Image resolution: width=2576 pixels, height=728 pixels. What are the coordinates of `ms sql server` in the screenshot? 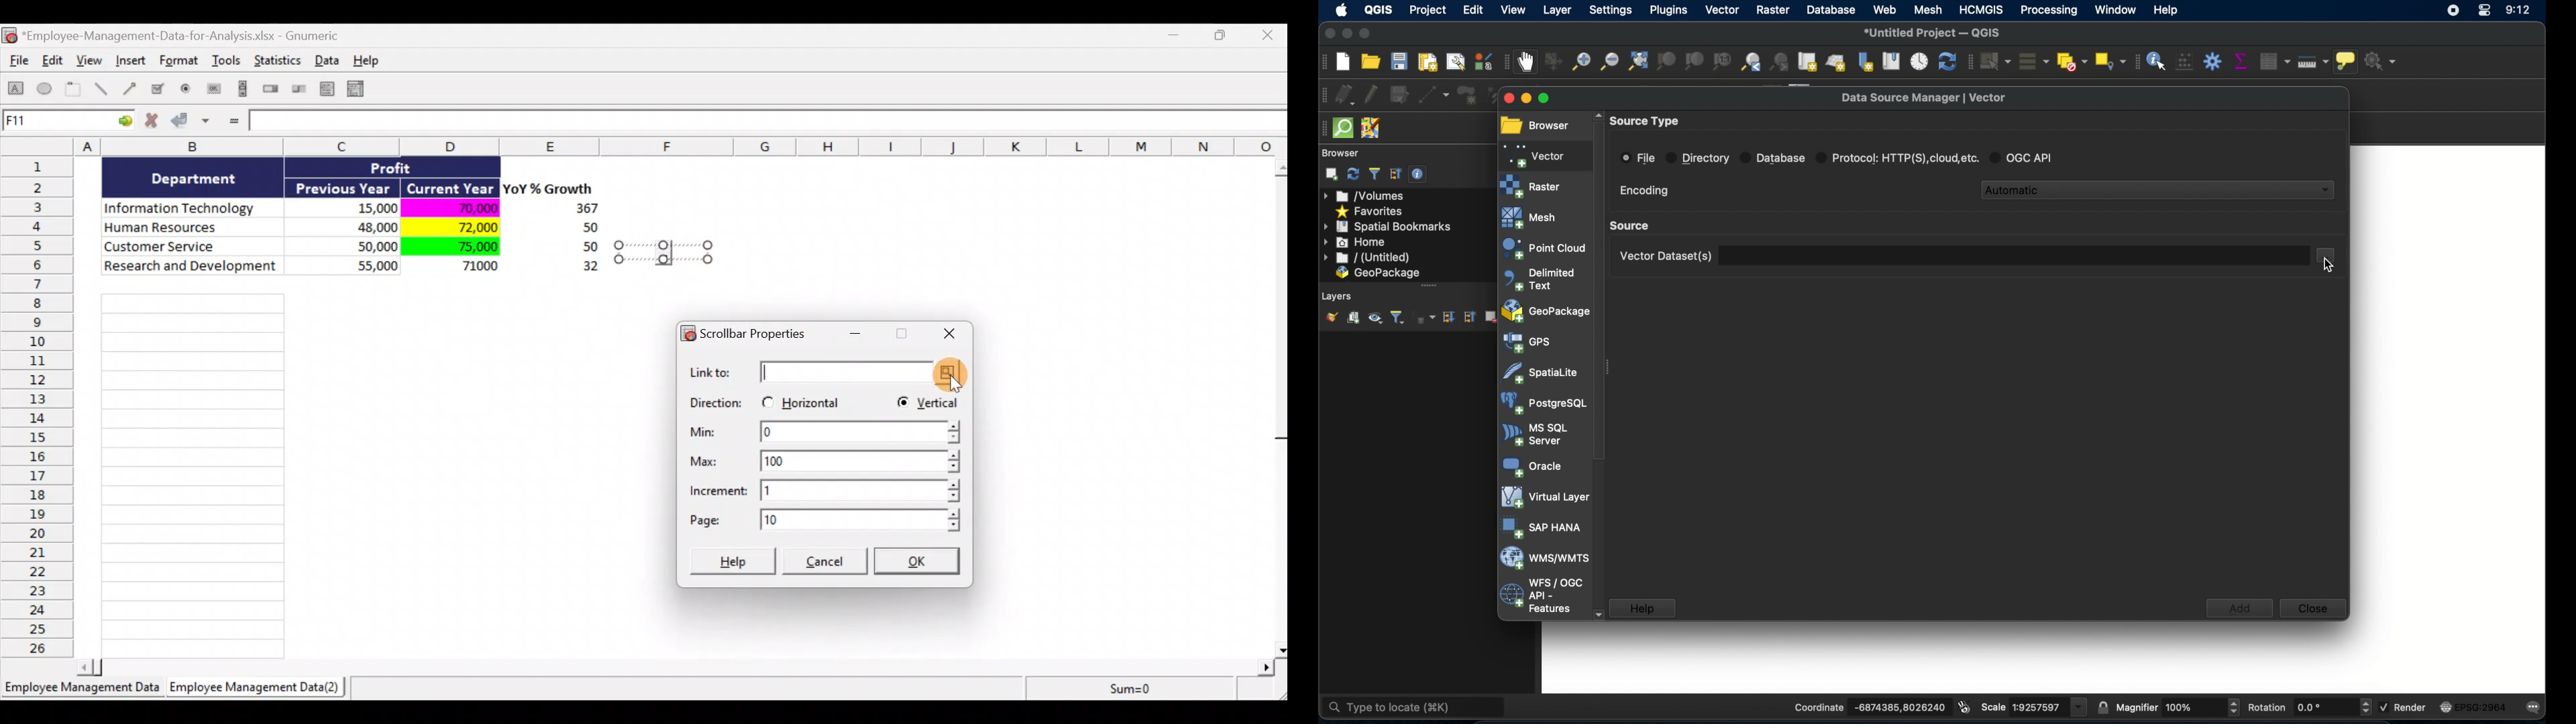 It's located at (1535, 434).